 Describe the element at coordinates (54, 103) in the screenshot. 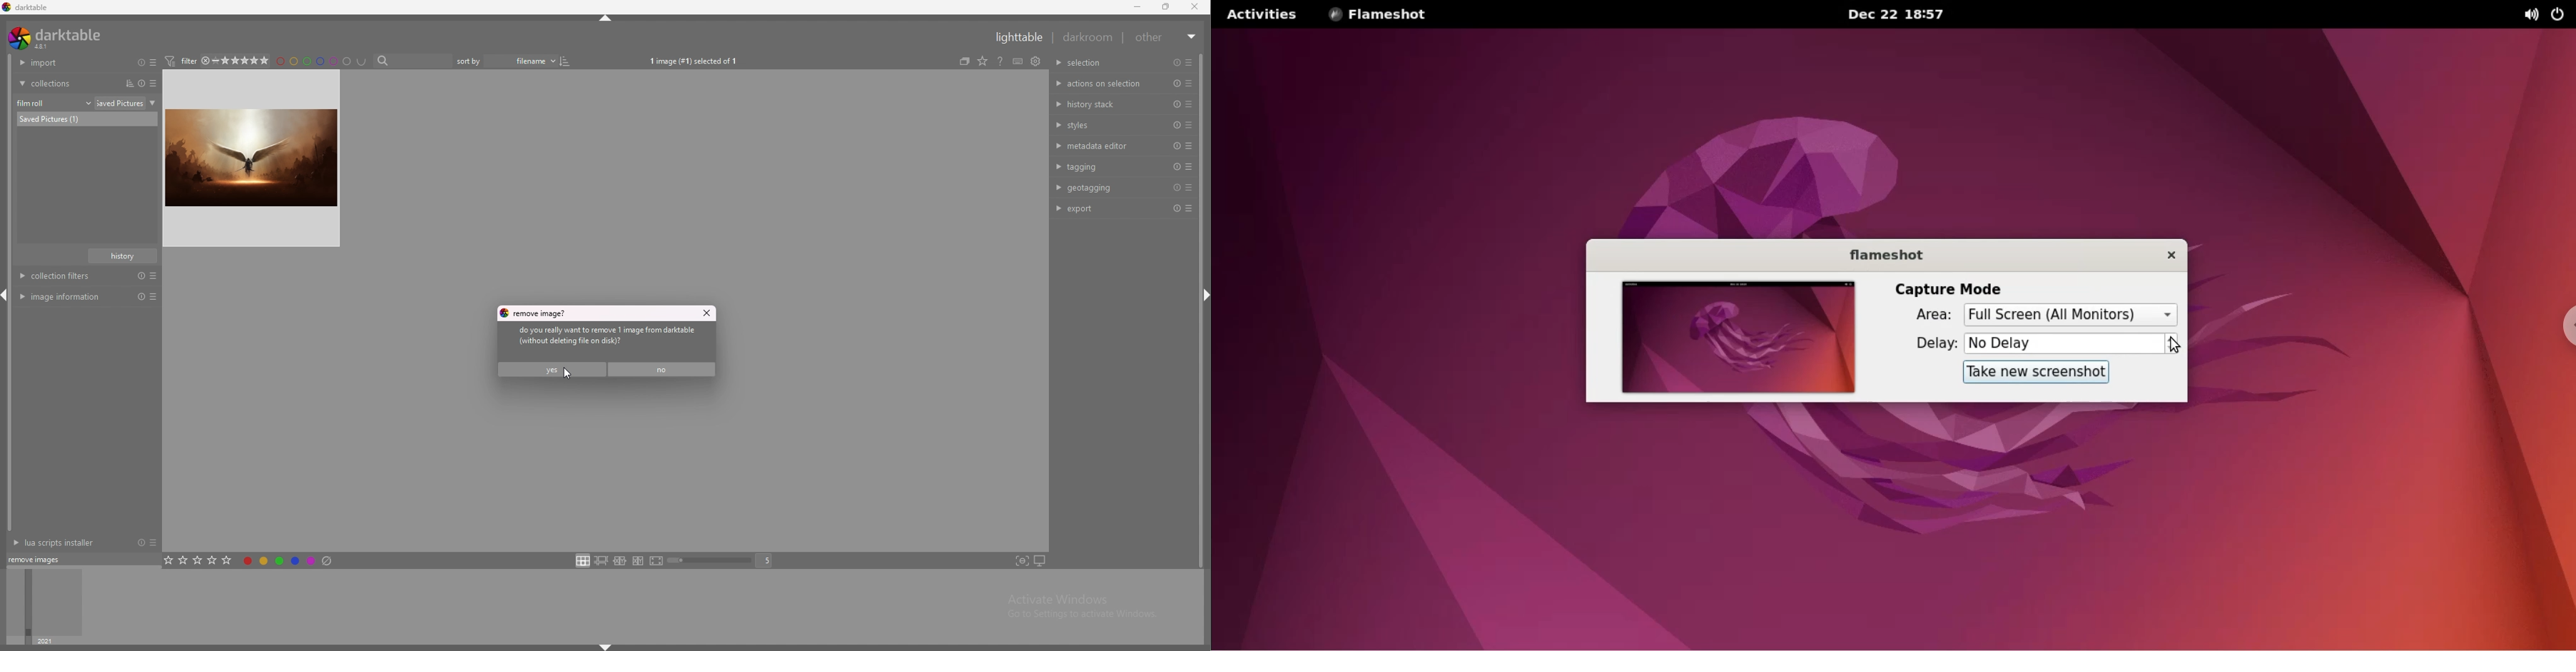

I see `film roll` at that location.